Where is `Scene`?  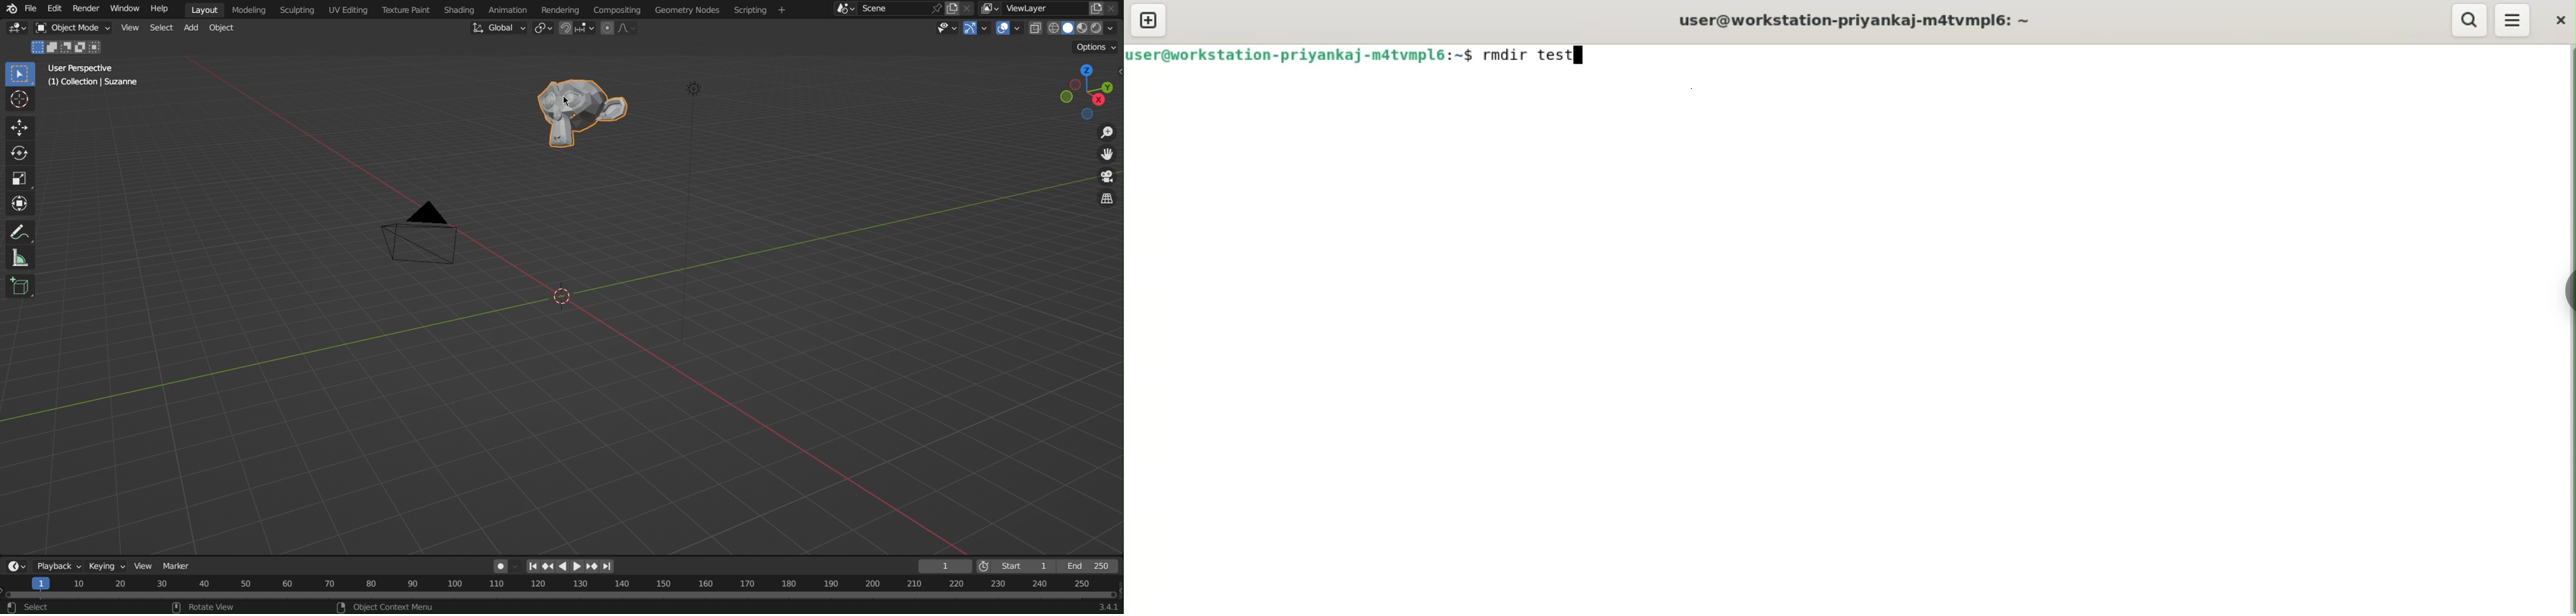 Scene is located at coordinates (876, 10).